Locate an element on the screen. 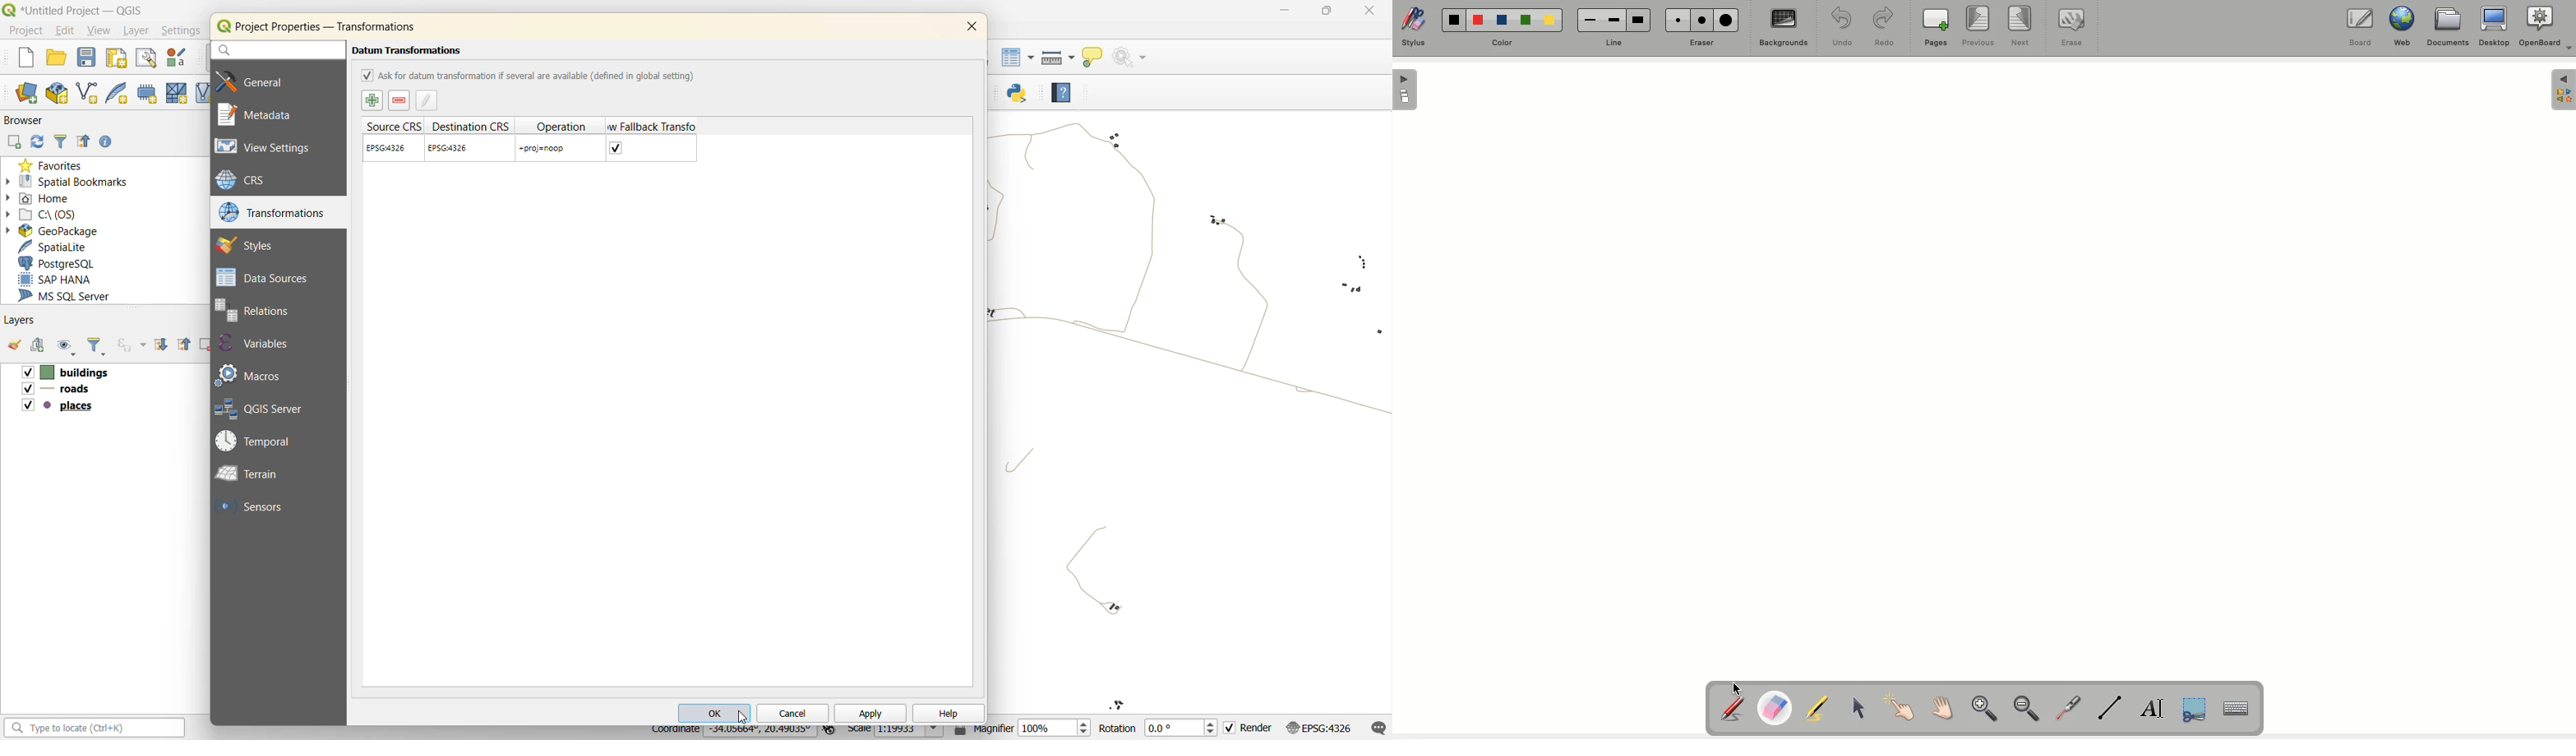  attributes table is located at coordinates (1018, 62).